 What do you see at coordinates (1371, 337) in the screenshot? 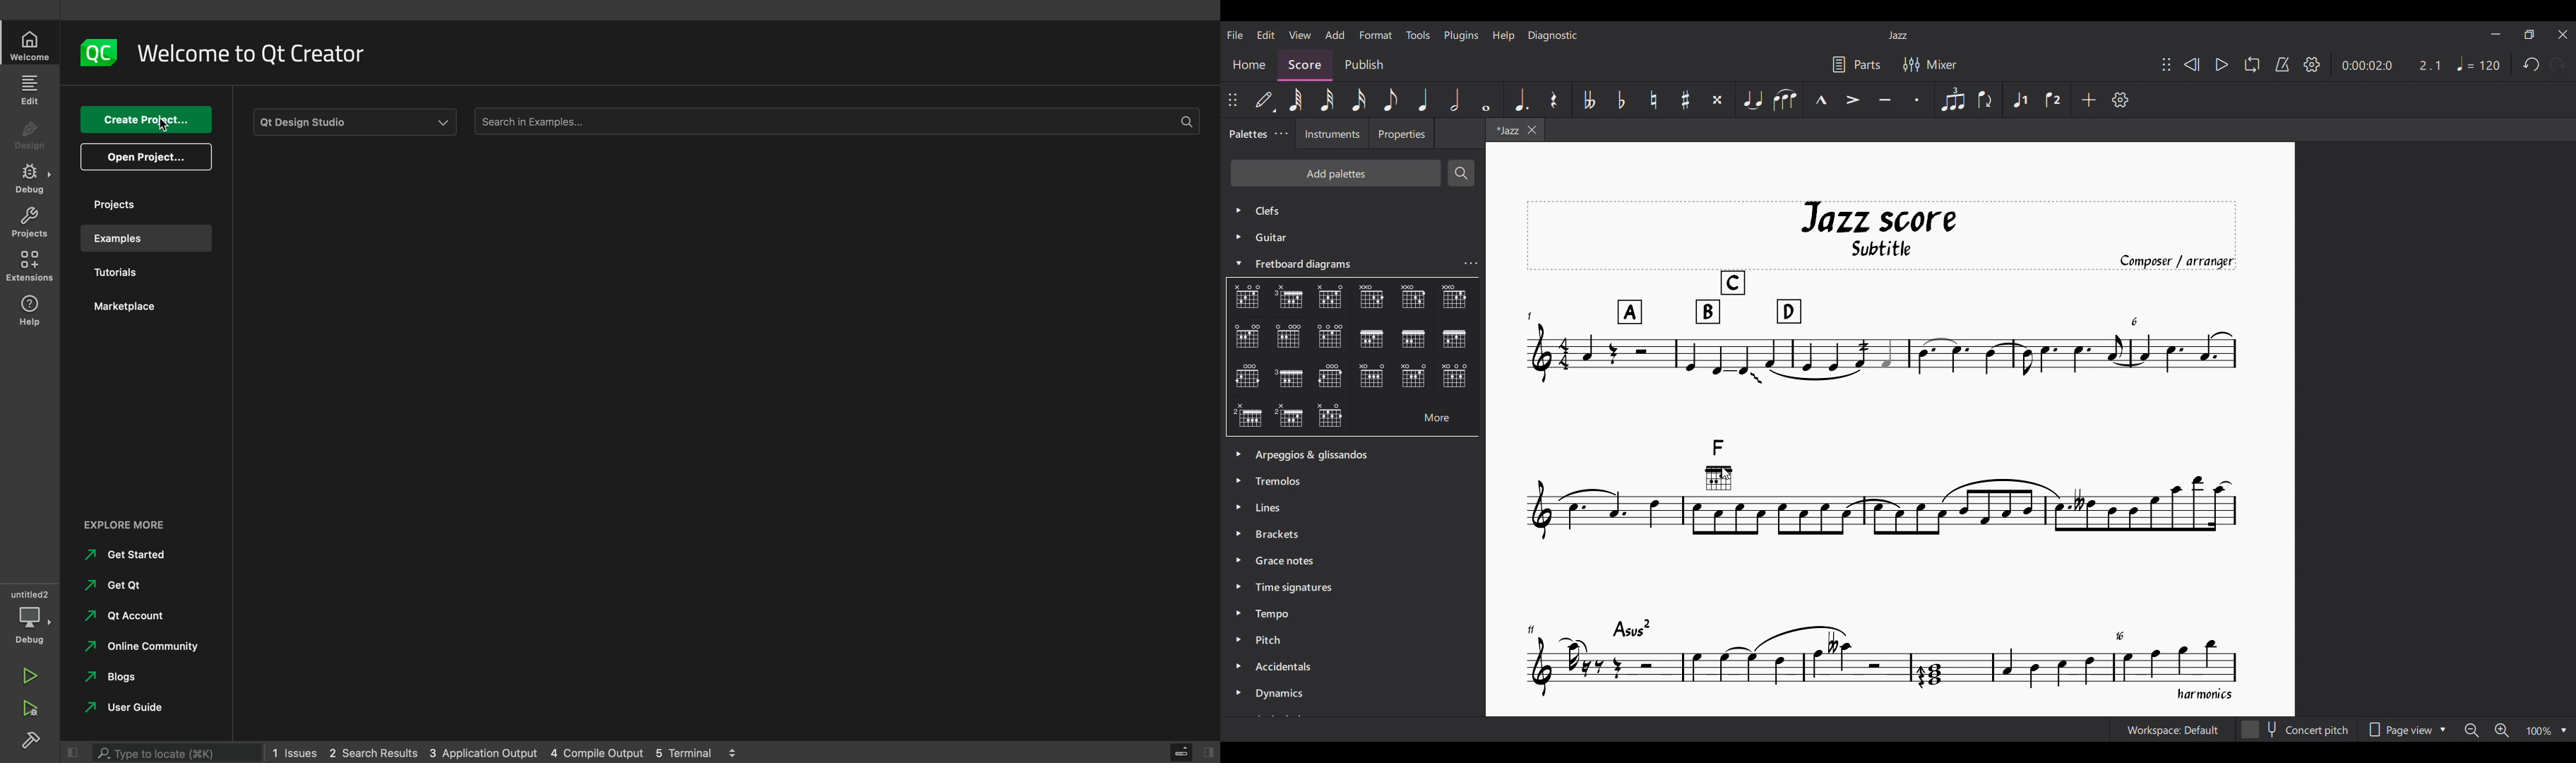
I see `Current selection highlighted` at bounding box center [1371, 337].